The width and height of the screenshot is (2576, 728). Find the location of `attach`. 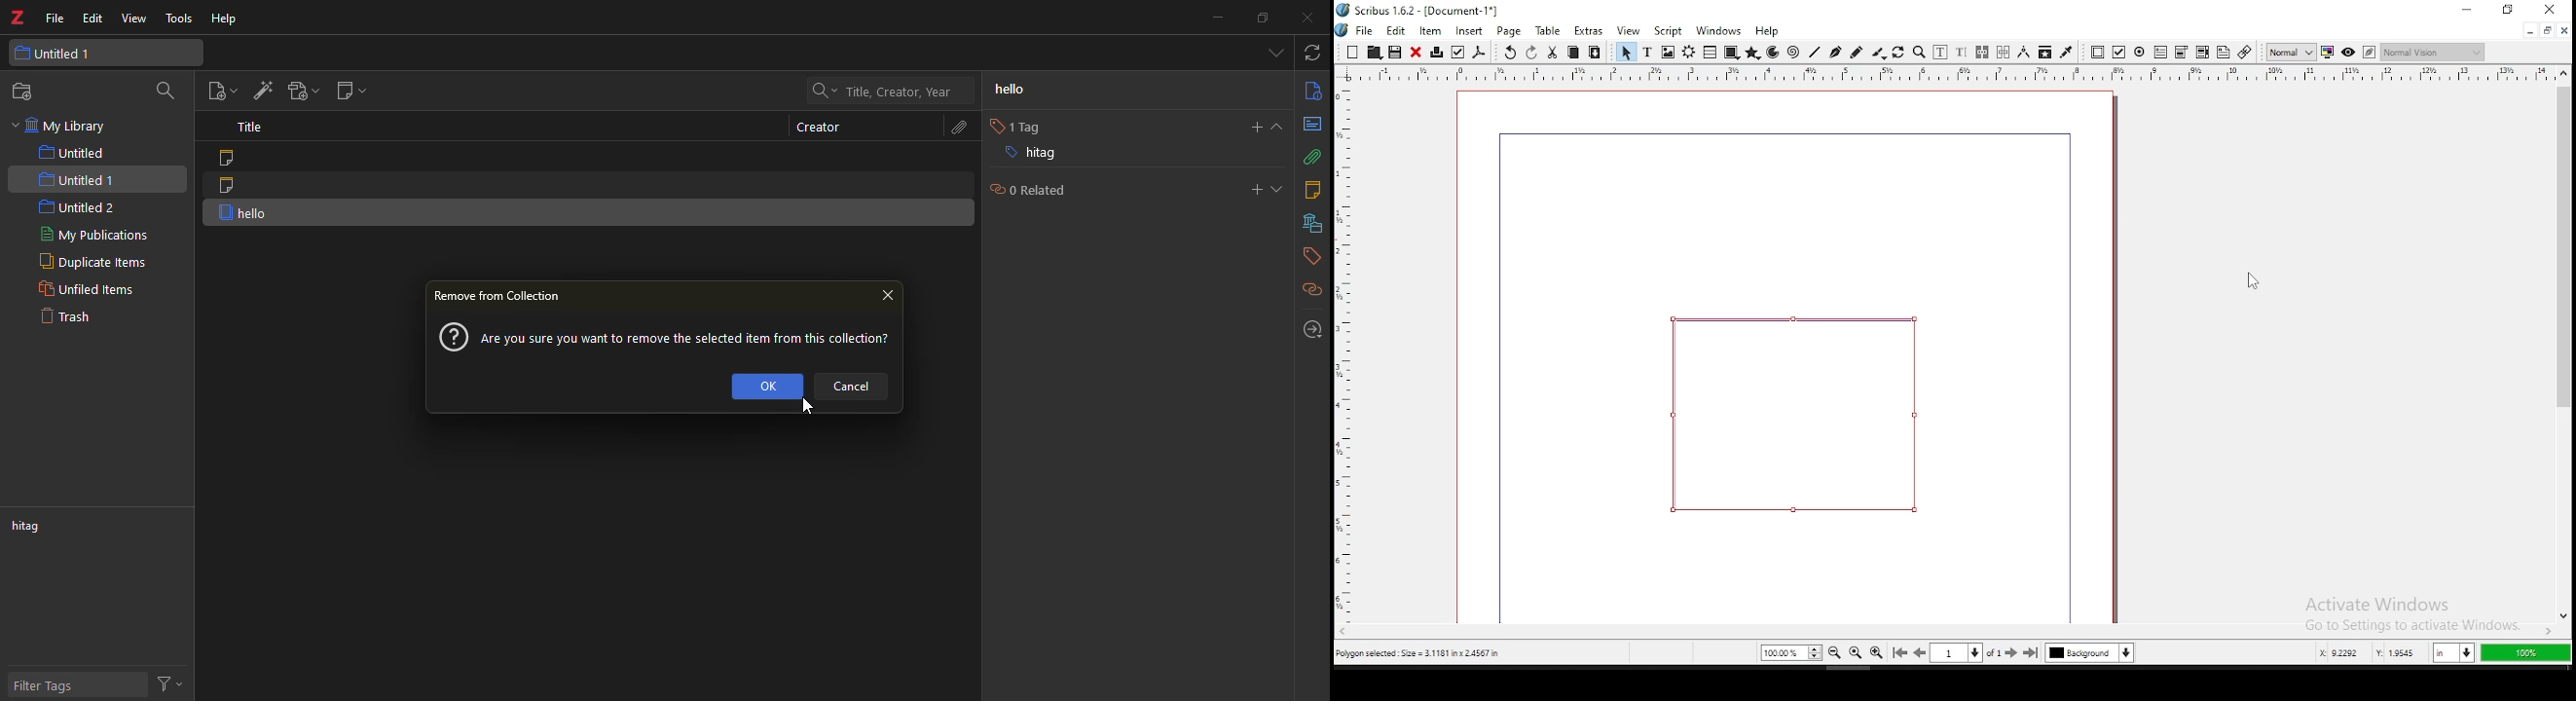

attach is located at coordinates (1310, 157).